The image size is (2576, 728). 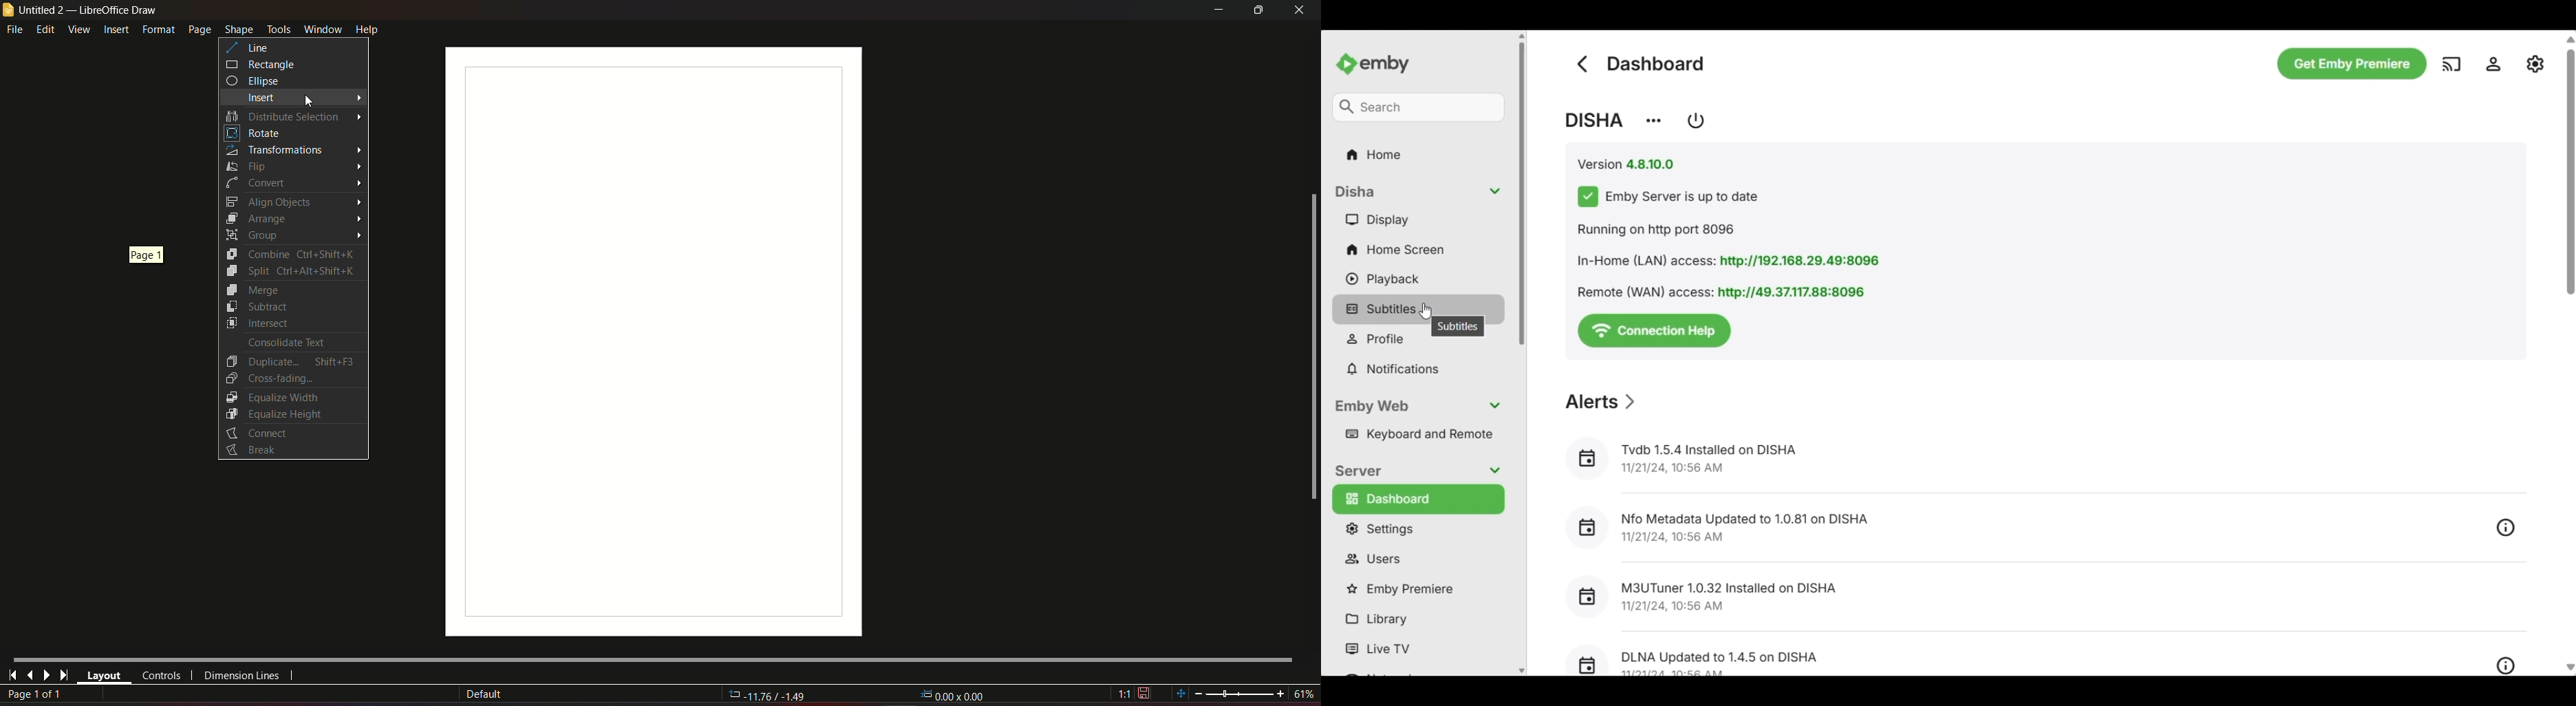 I want to click on Arrow, so click(x=358, y=167).